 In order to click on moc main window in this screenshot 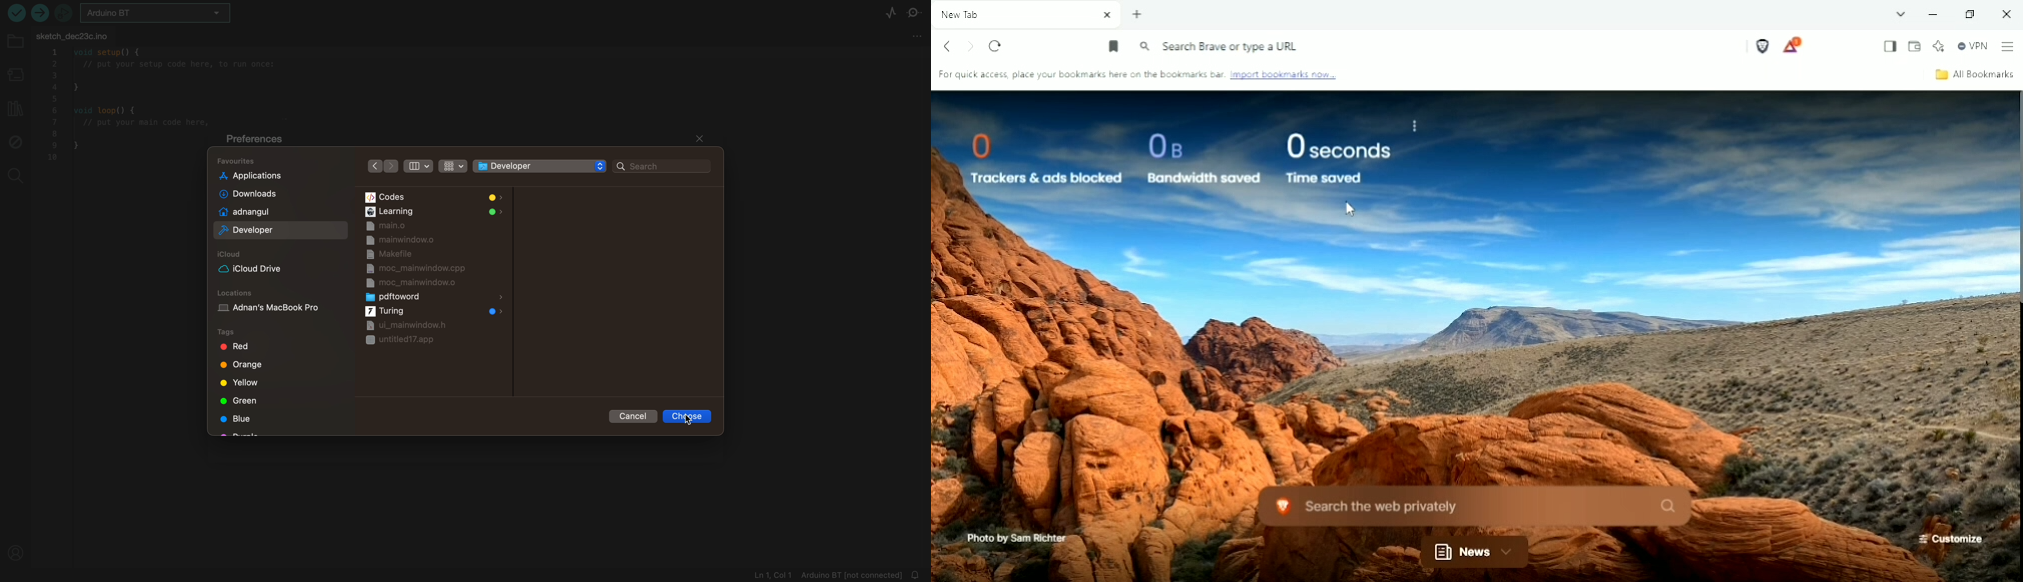, I will do `click(417, 284)`.